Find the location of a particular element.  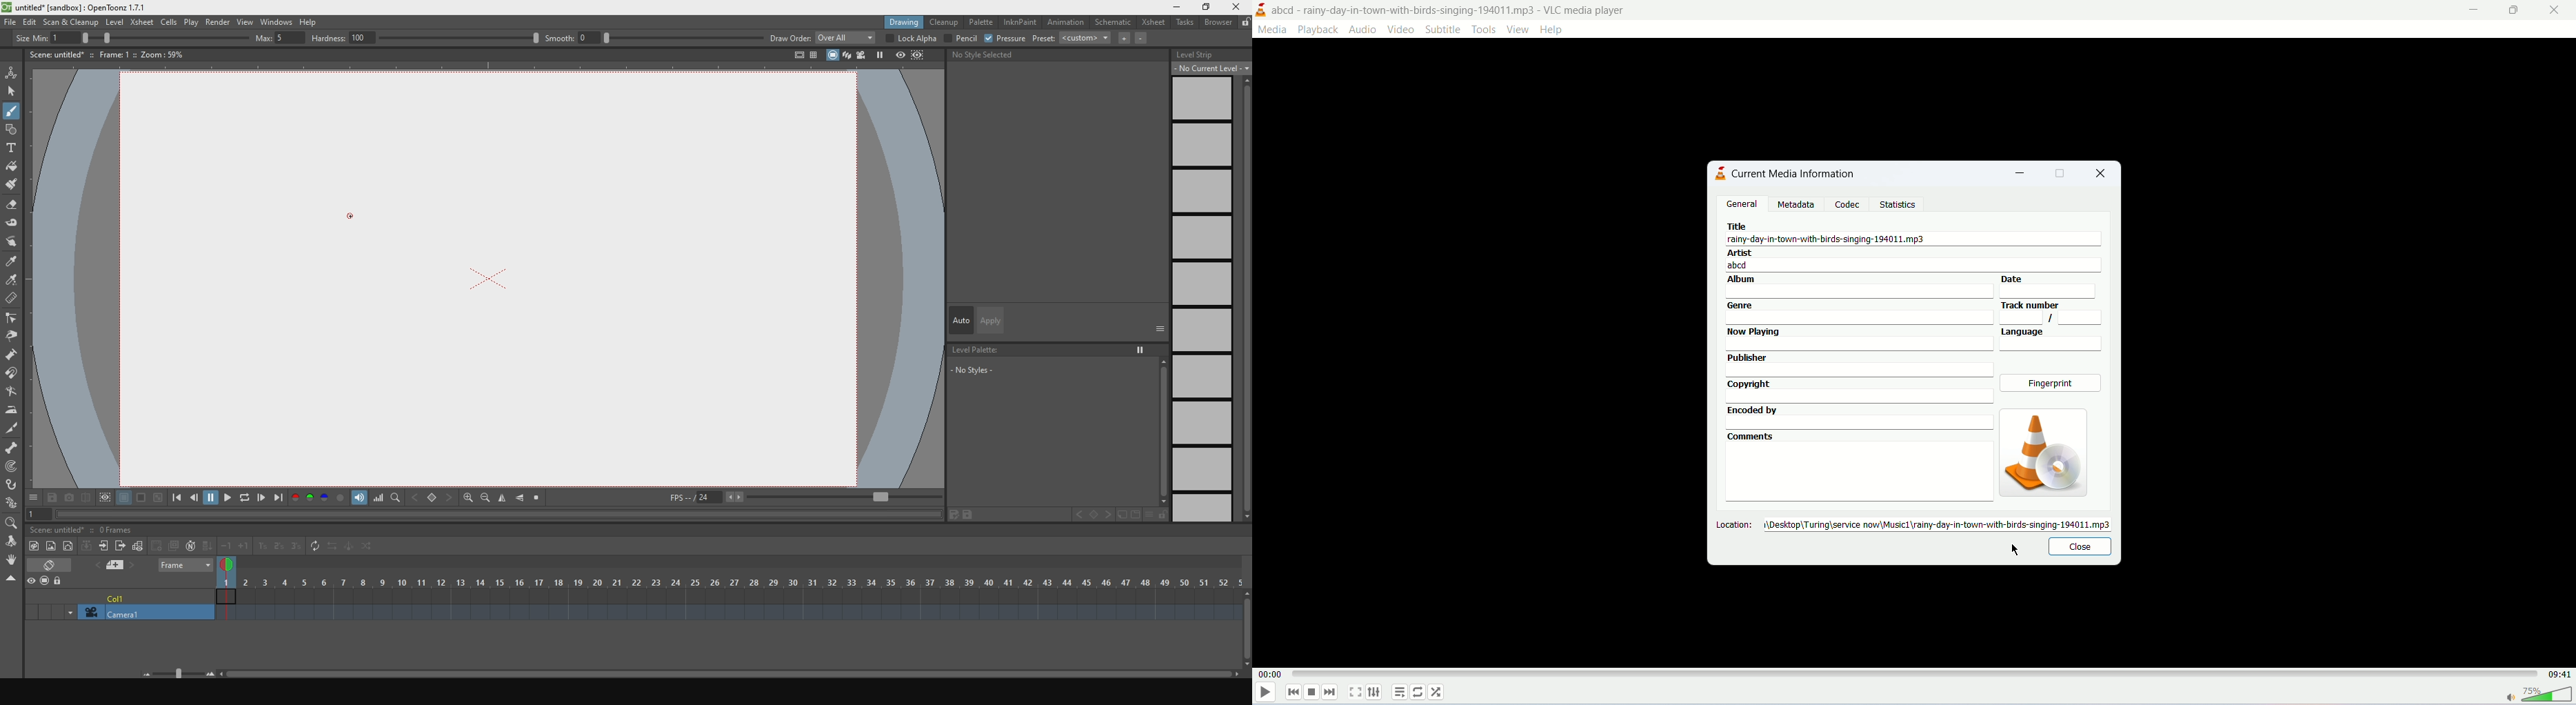

publisher is located at coordinates (1858, 364).